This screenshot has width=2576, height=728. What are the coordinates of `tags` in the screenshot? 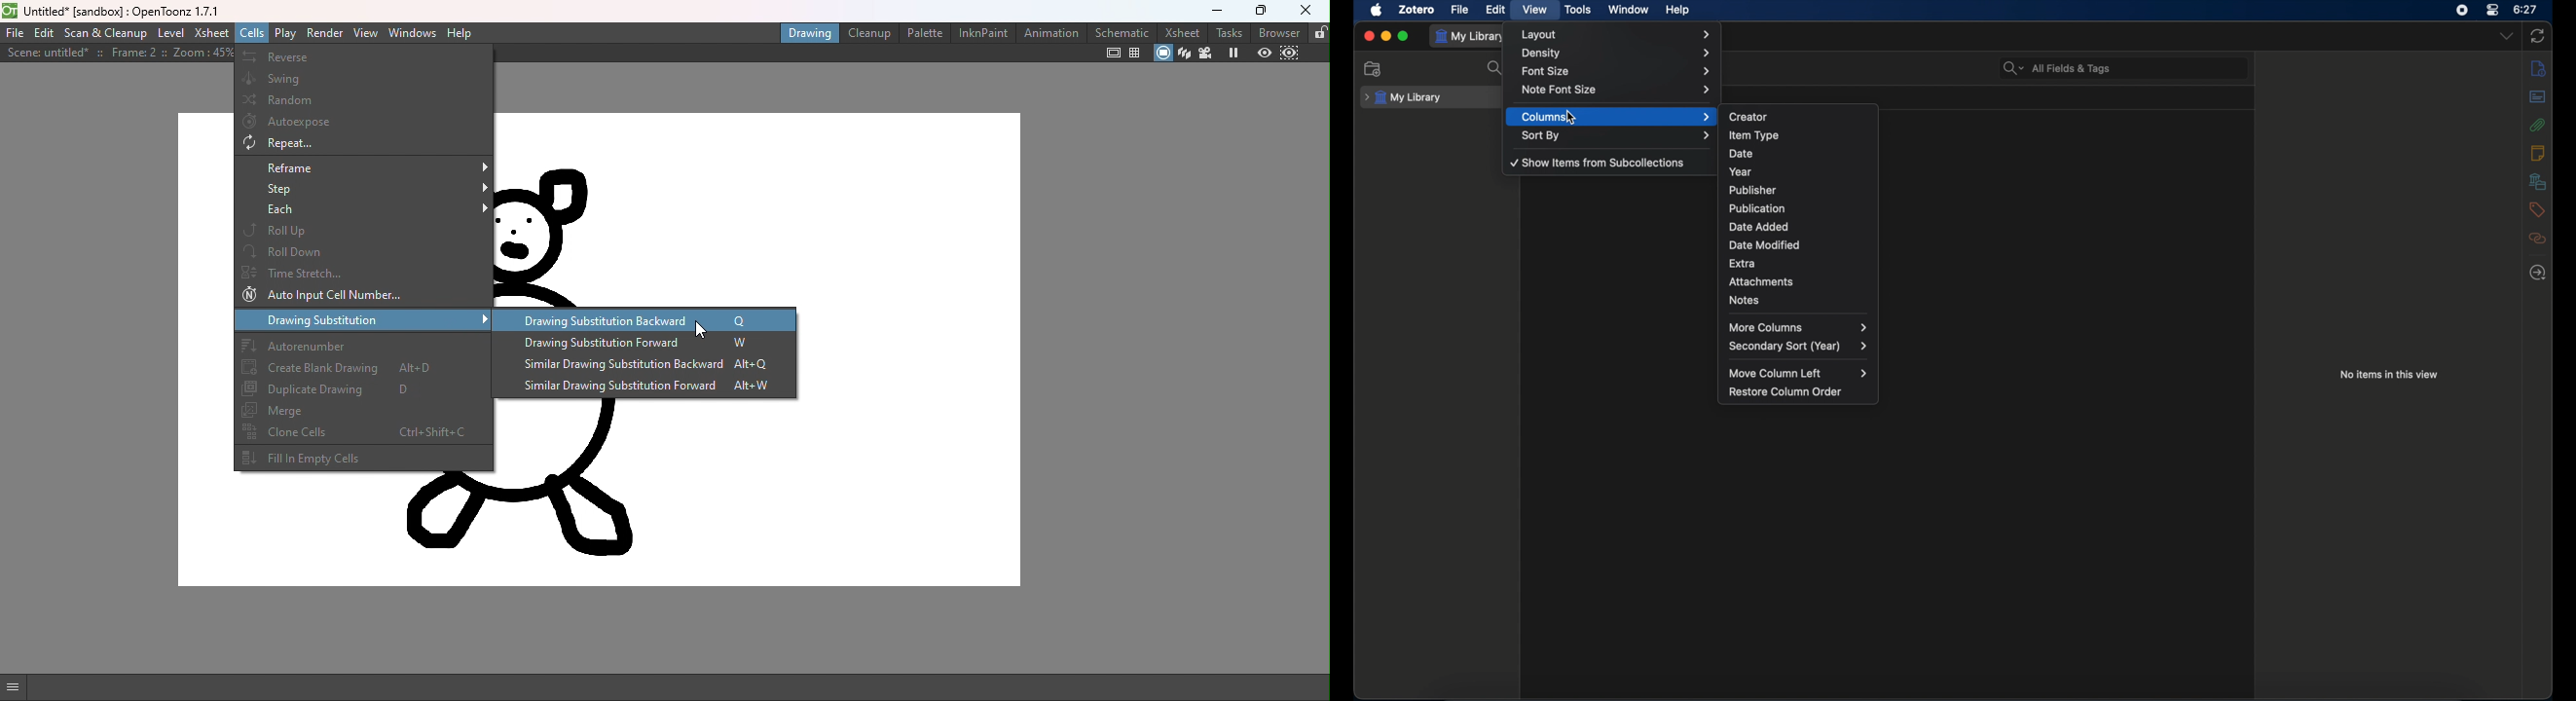 It's located at (2537, 210).